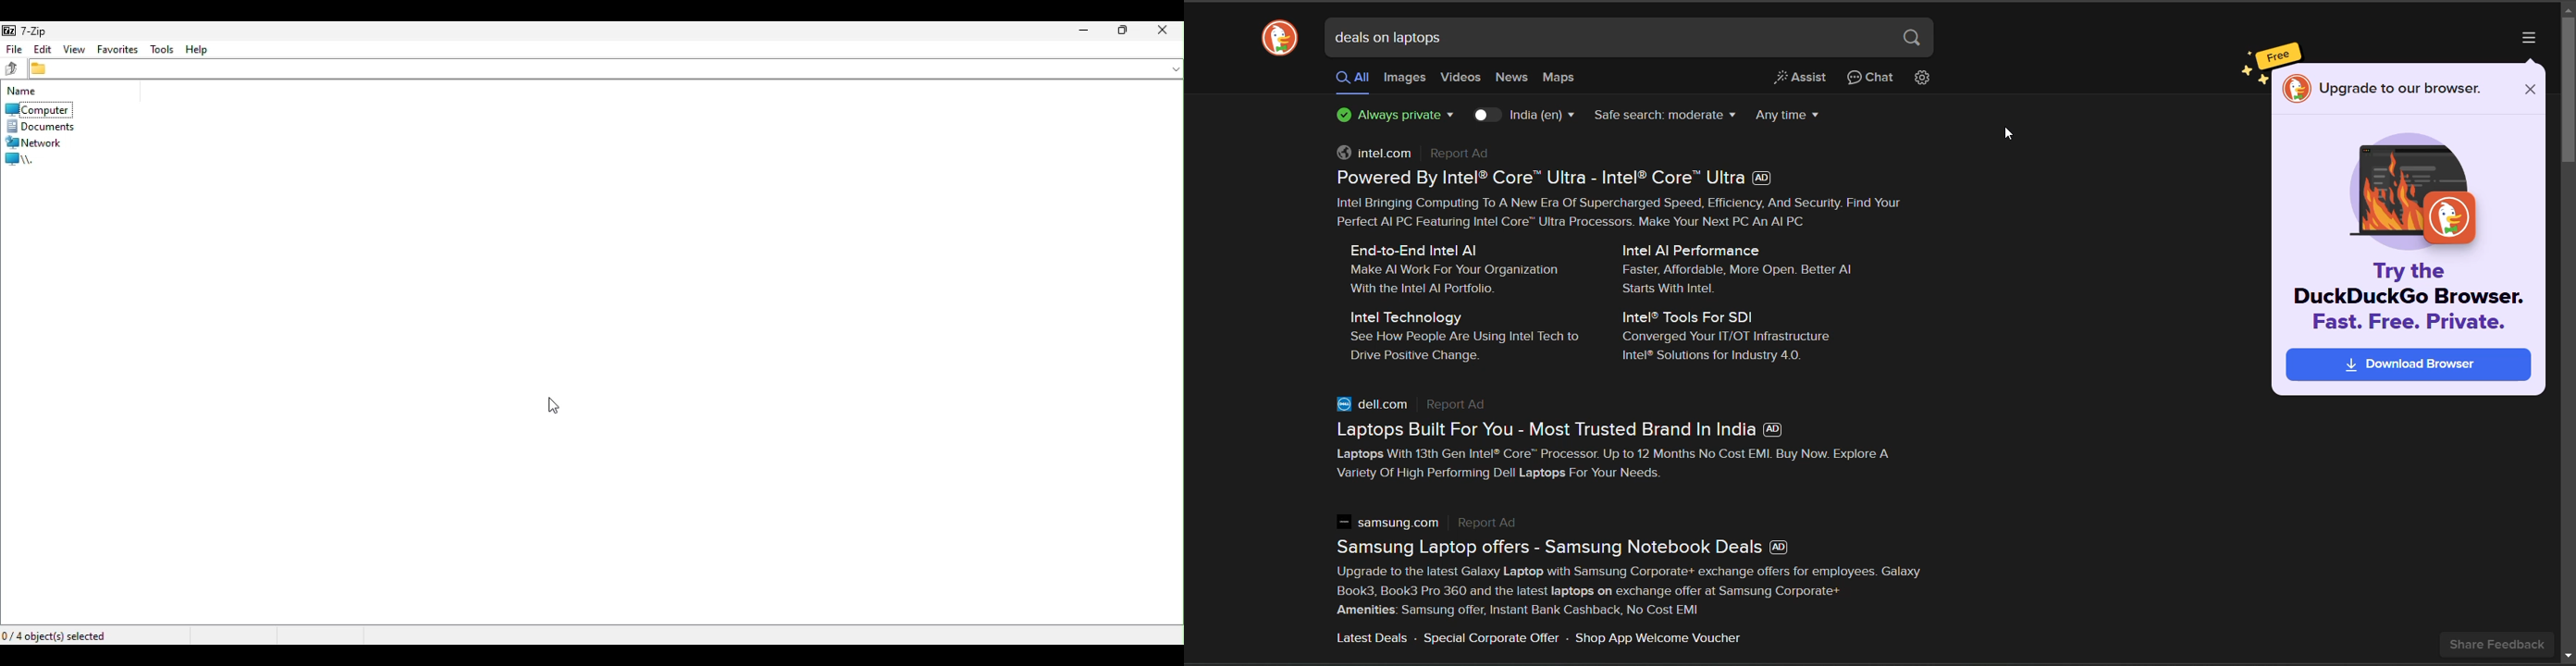 The height and width of the screenshot is (672, 2576). What do you see at coordinates (1542, 117) in the screenshot?
I see `country` at bounding box center [1542, 117].